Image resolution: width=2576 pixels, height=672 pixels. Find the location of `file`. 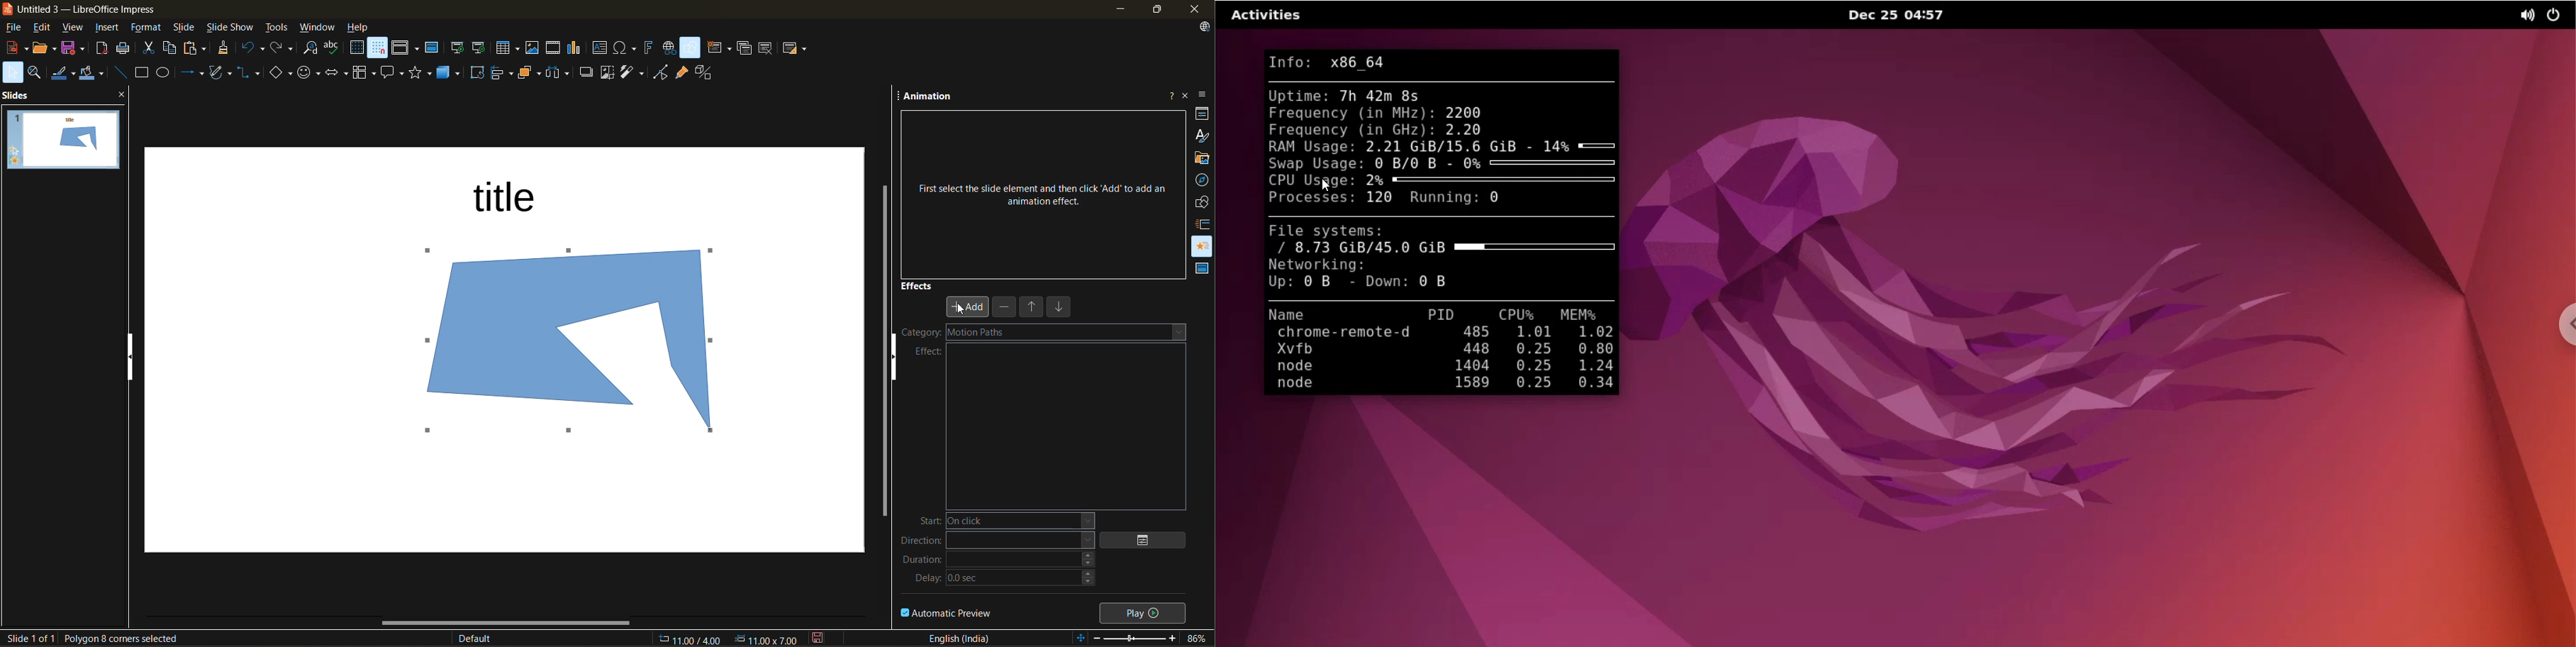

file is located at coordinates (13, 26).